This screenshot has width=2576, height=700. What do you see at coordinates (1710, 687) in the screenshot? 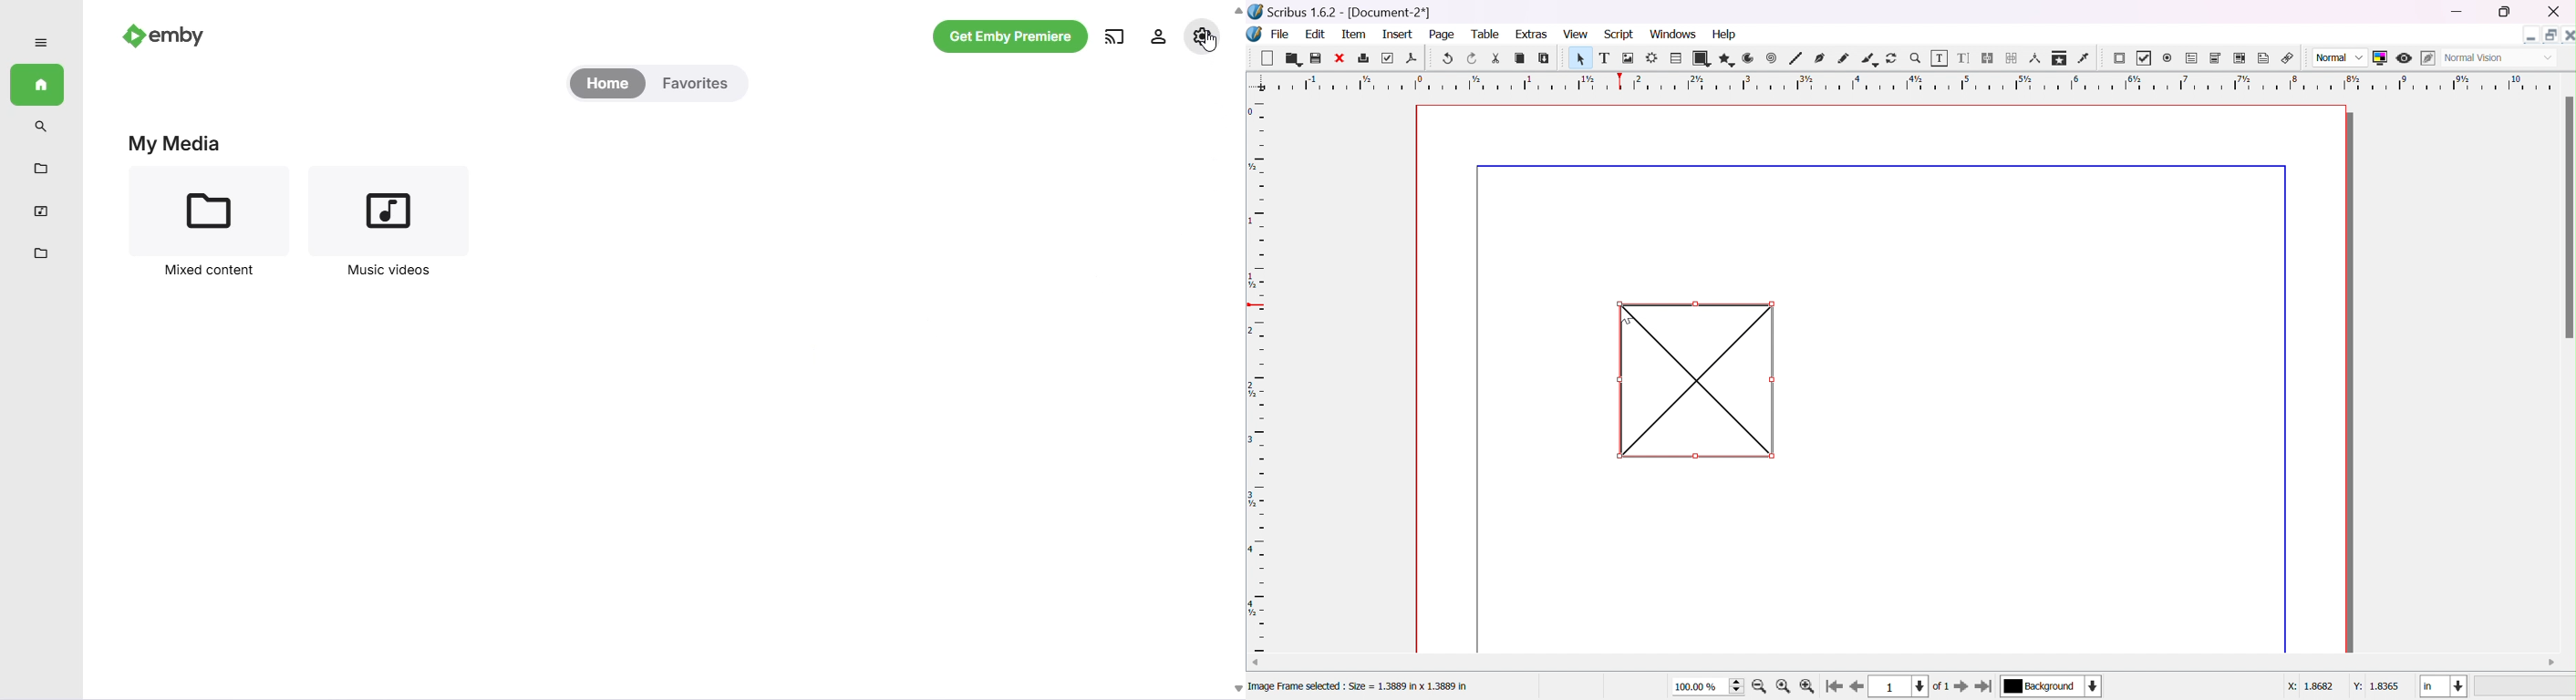
I see `100.00%` at bounding box center [1710, 687].